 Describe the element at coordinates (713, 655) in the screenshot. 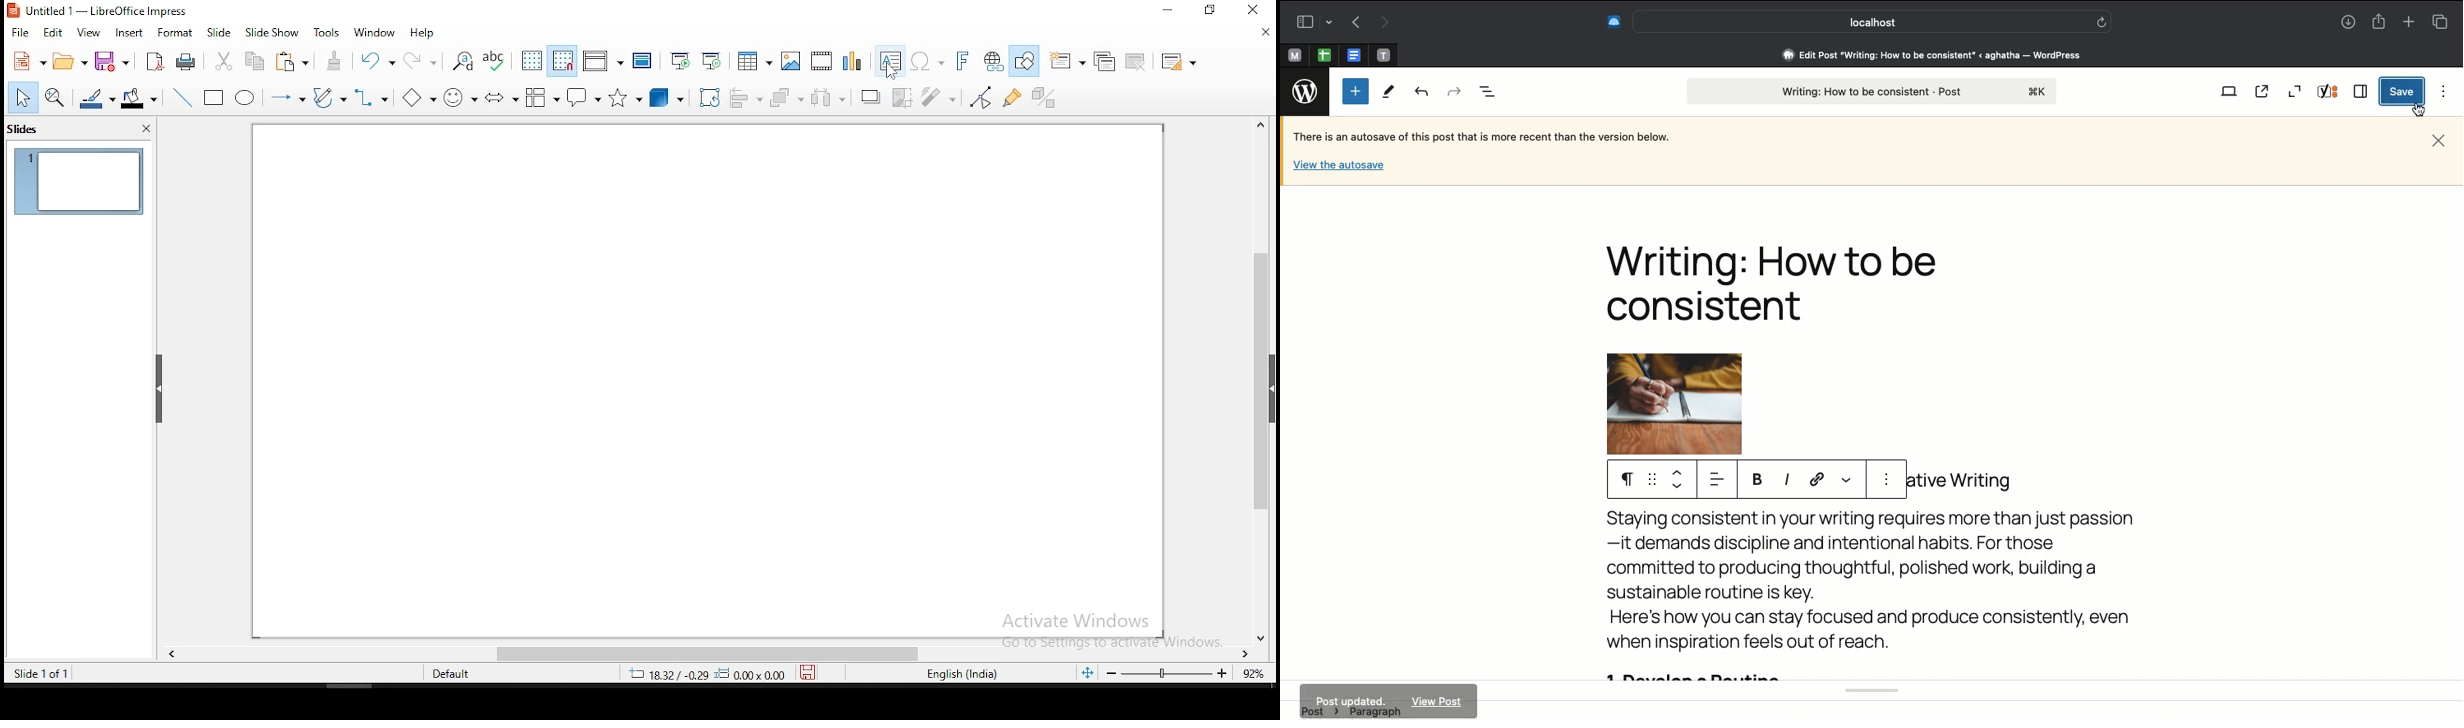

I see `scroll bar` at that location.